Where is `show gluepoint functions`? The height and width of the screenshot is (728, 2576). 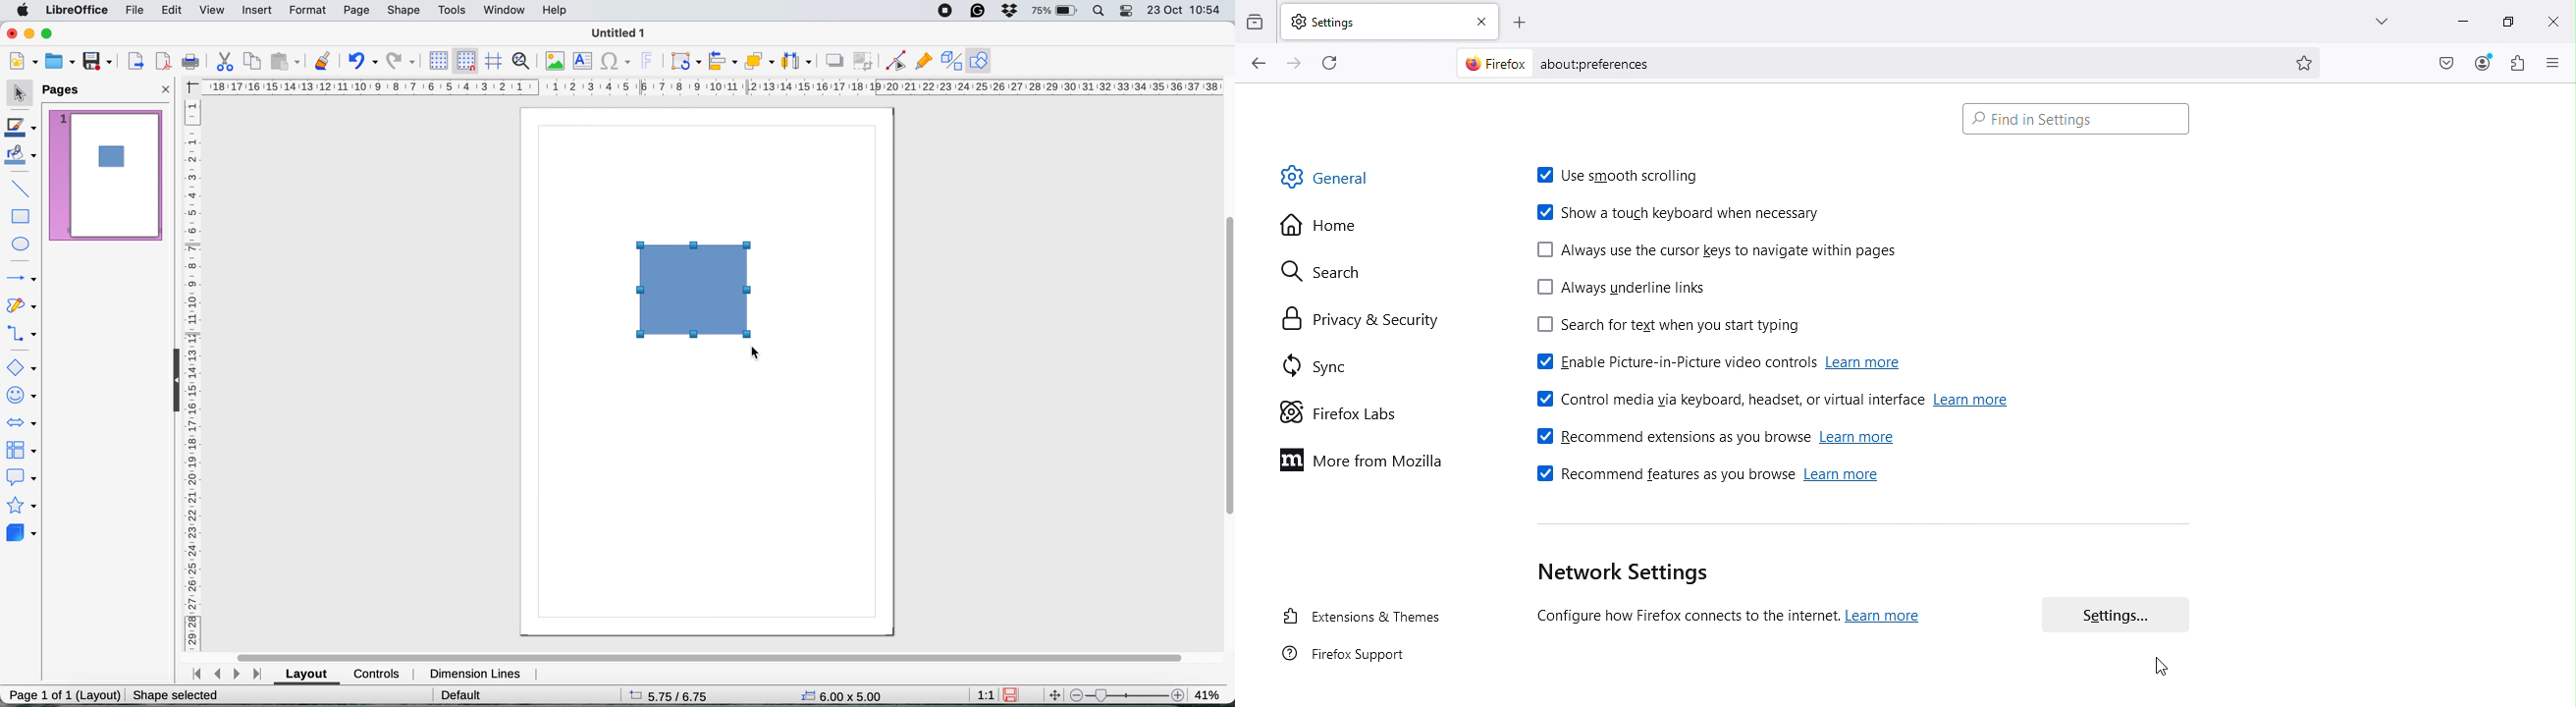 show gluepoint functions is located at coordinates (922, 60).